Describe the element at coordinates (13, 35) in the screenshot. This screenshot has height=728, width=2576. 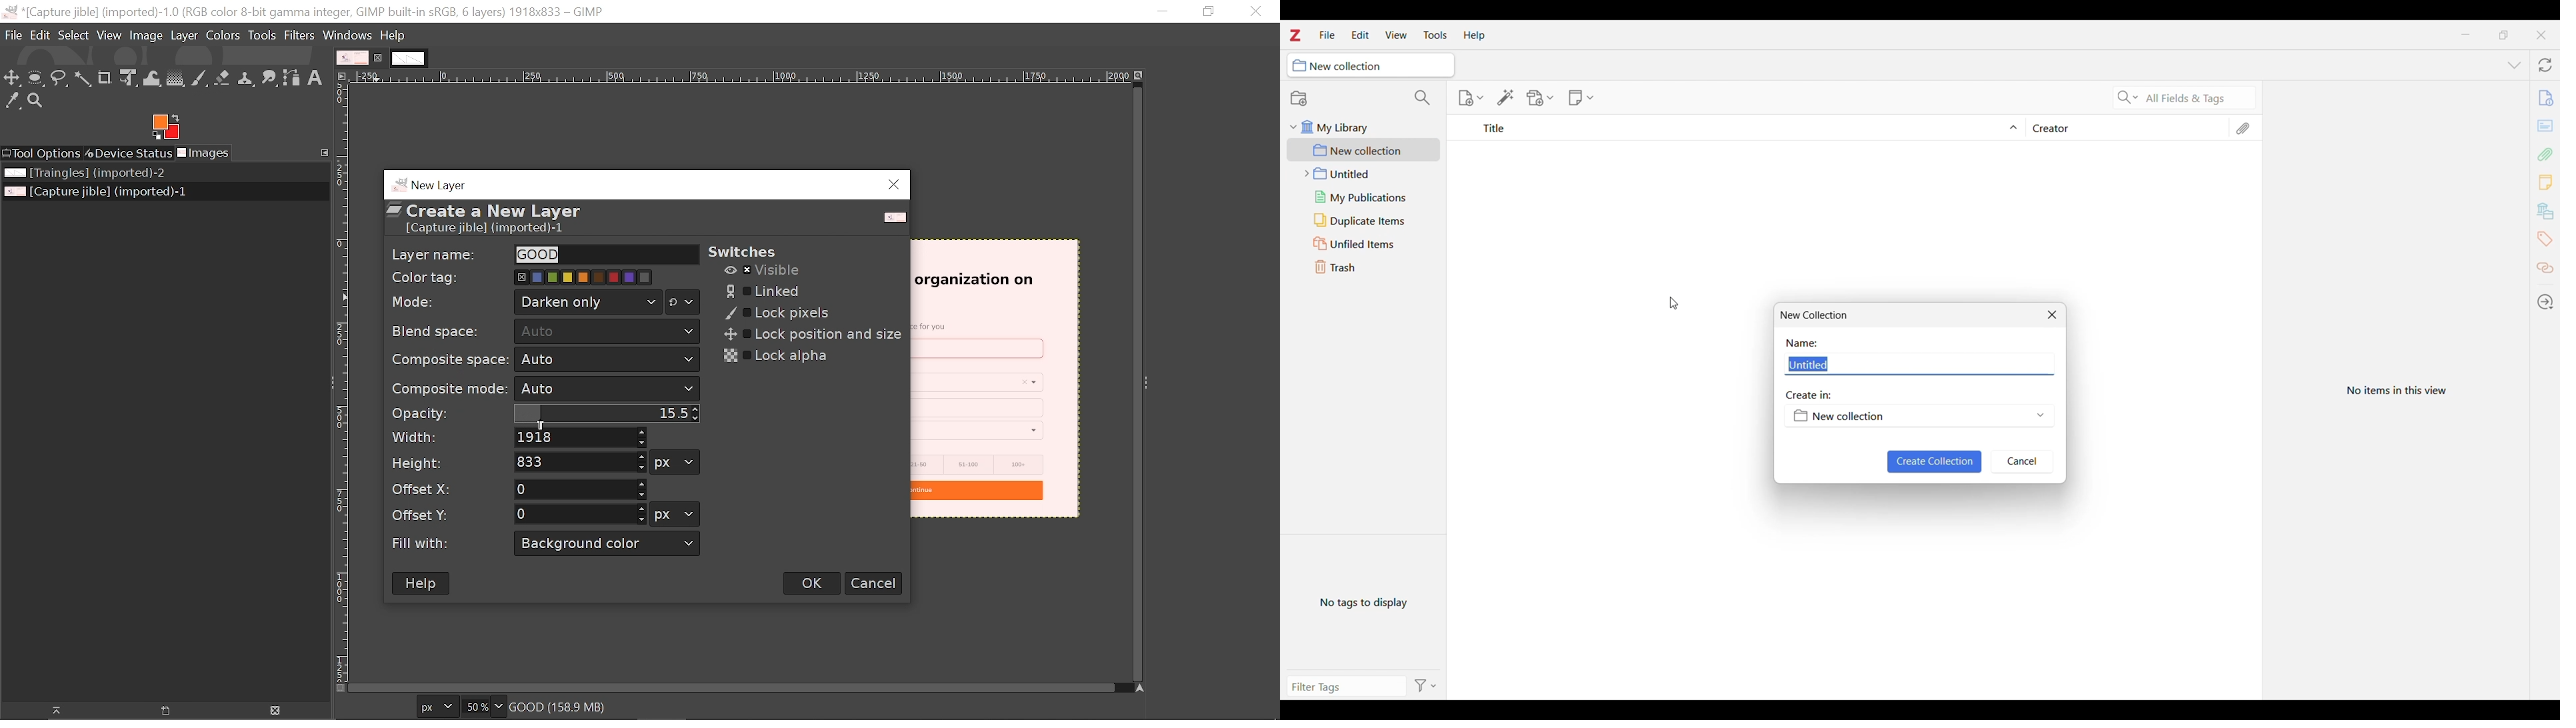
I see `File` at that location.